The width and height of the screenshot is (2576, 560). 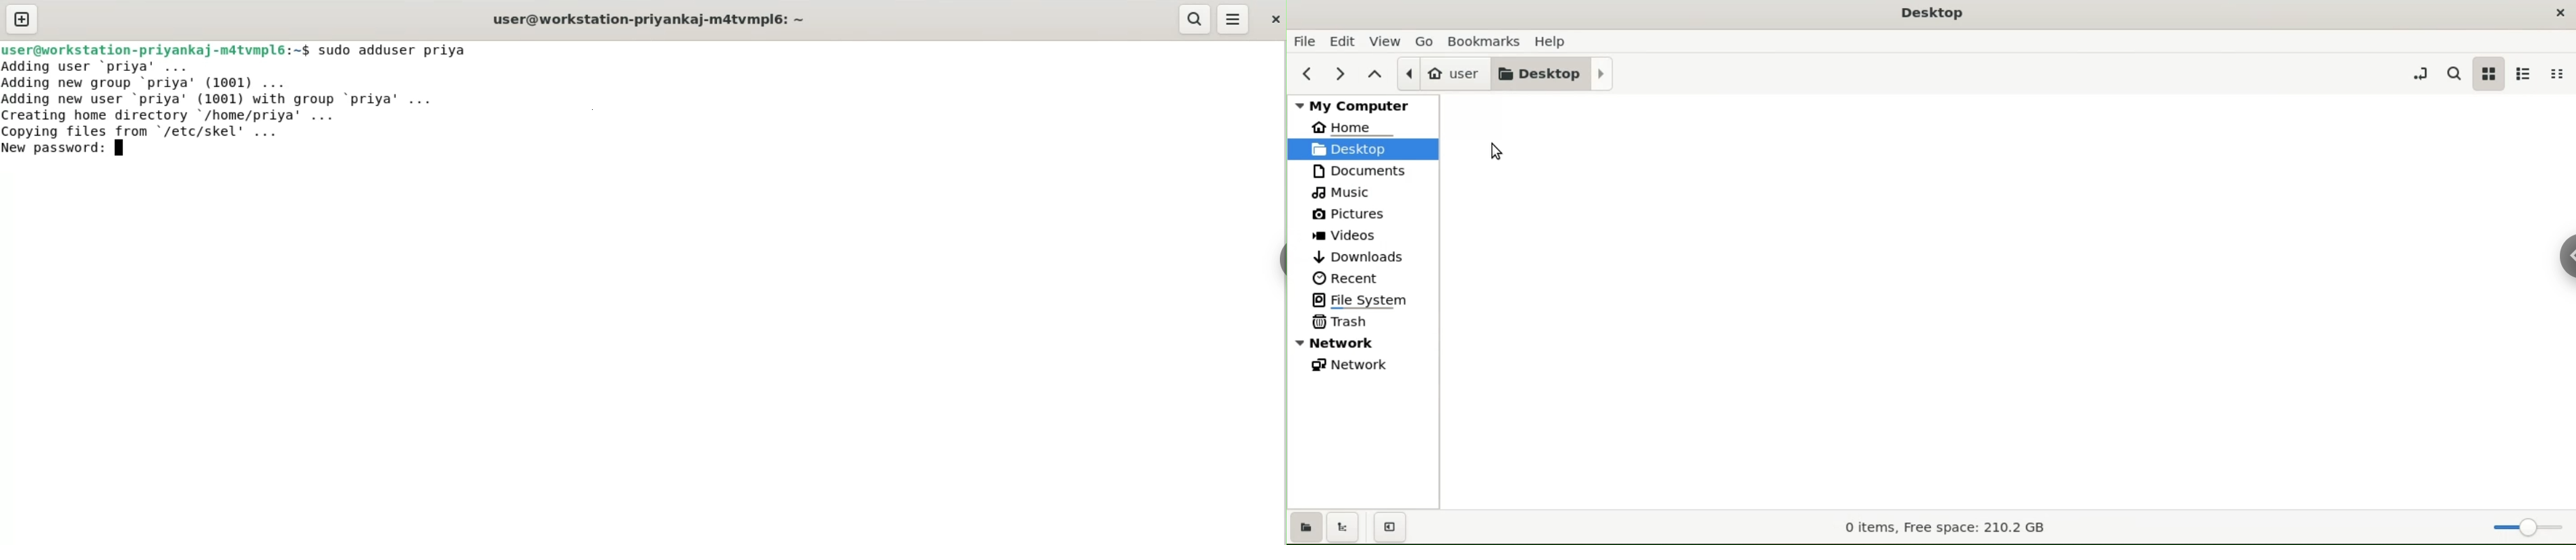 I want to click on toggle location entry, so click(x=2419, y=72).